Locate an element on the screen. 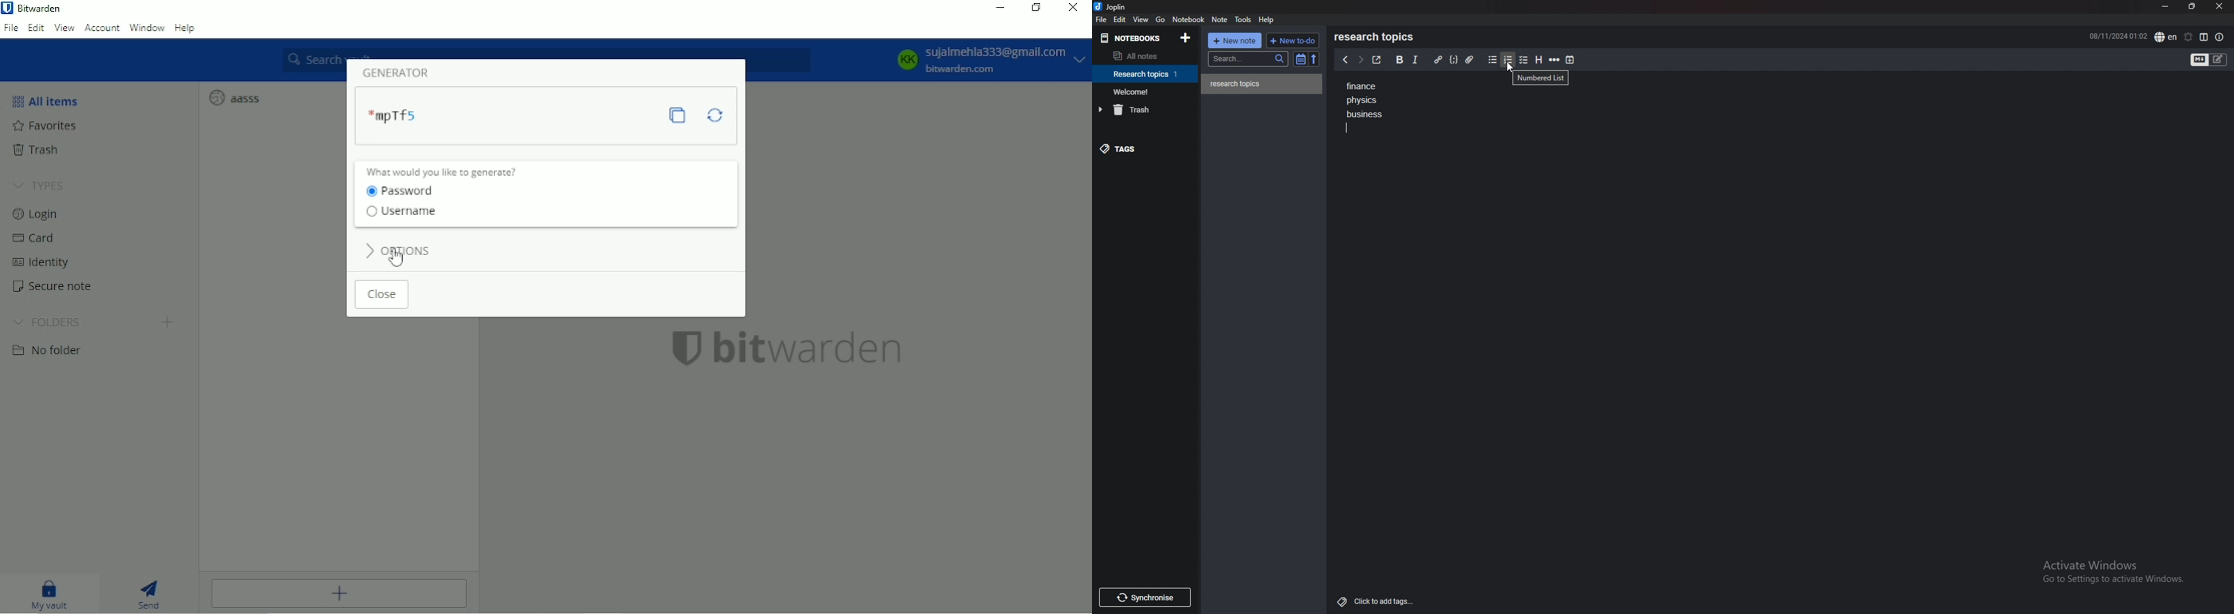 This screenshot has height=616, width=2240. Window is located at coordinates (147, 28).